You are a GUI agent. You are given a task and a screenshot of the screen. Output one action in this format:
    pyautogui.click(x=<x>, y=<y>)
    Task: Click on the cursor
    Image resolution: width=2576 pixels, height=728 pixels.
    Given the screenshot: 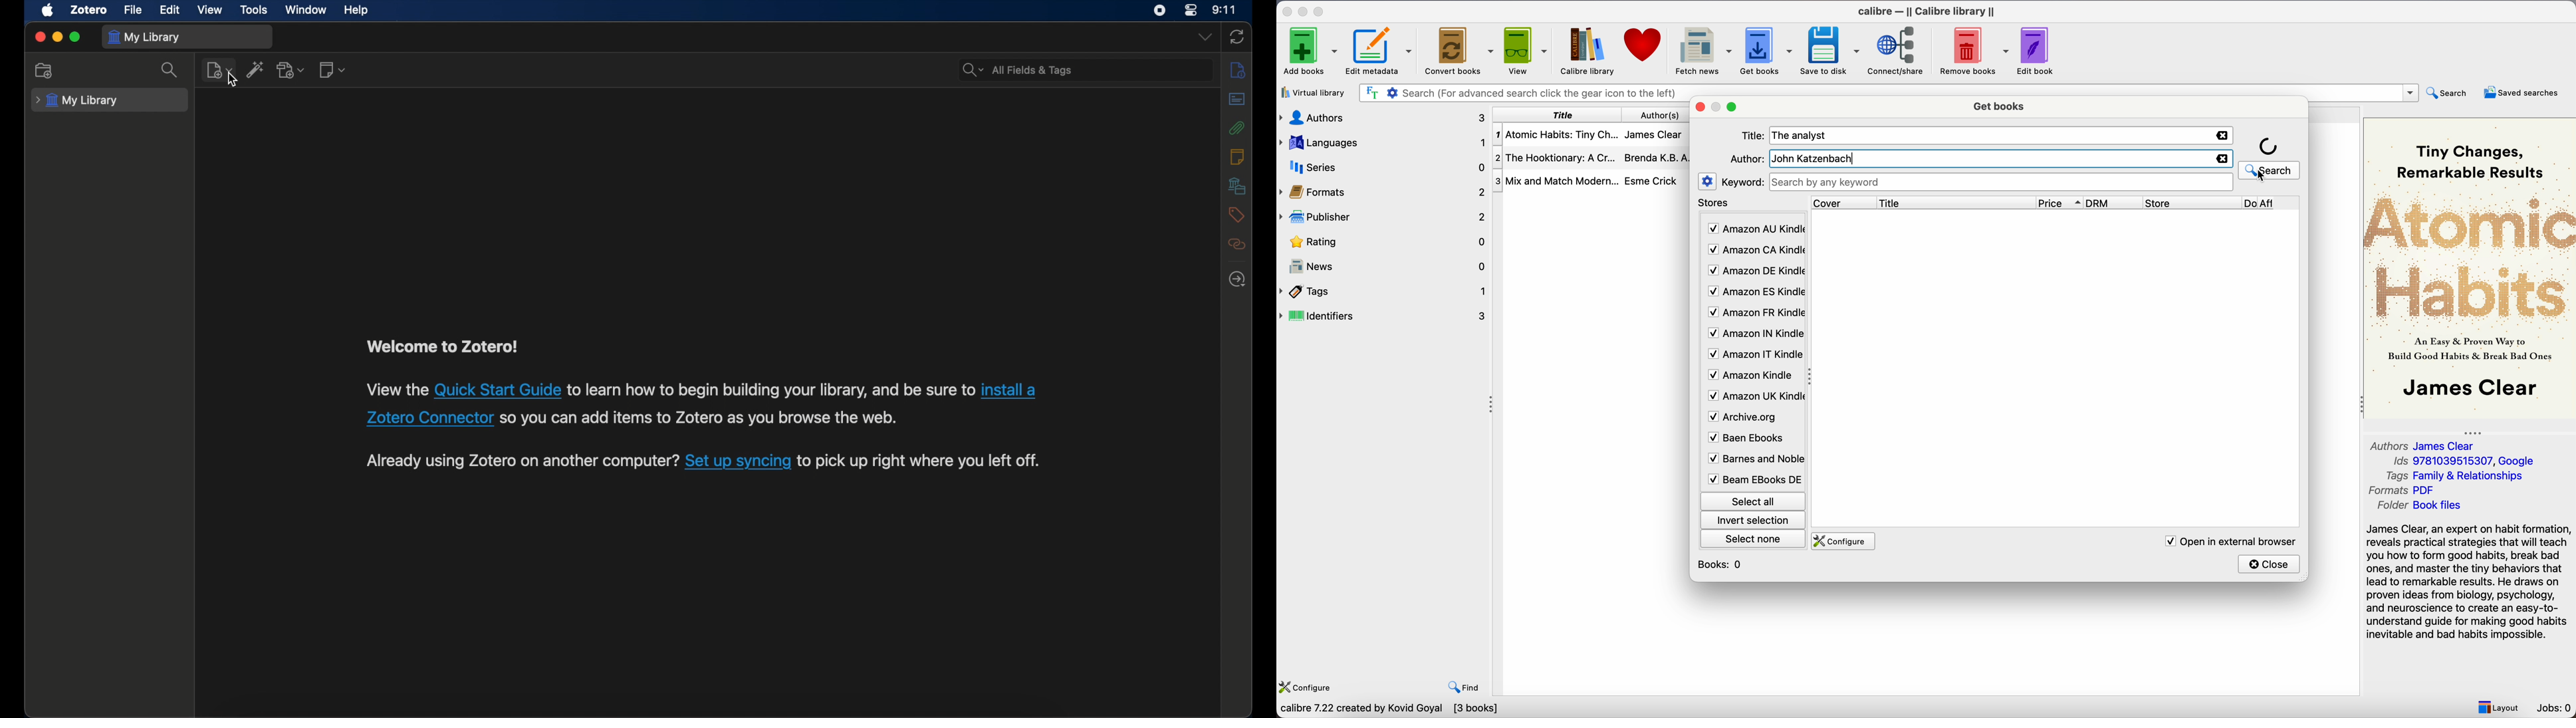 What is the action you would take?
    pyautogui.click(x=2262, y=178)
    